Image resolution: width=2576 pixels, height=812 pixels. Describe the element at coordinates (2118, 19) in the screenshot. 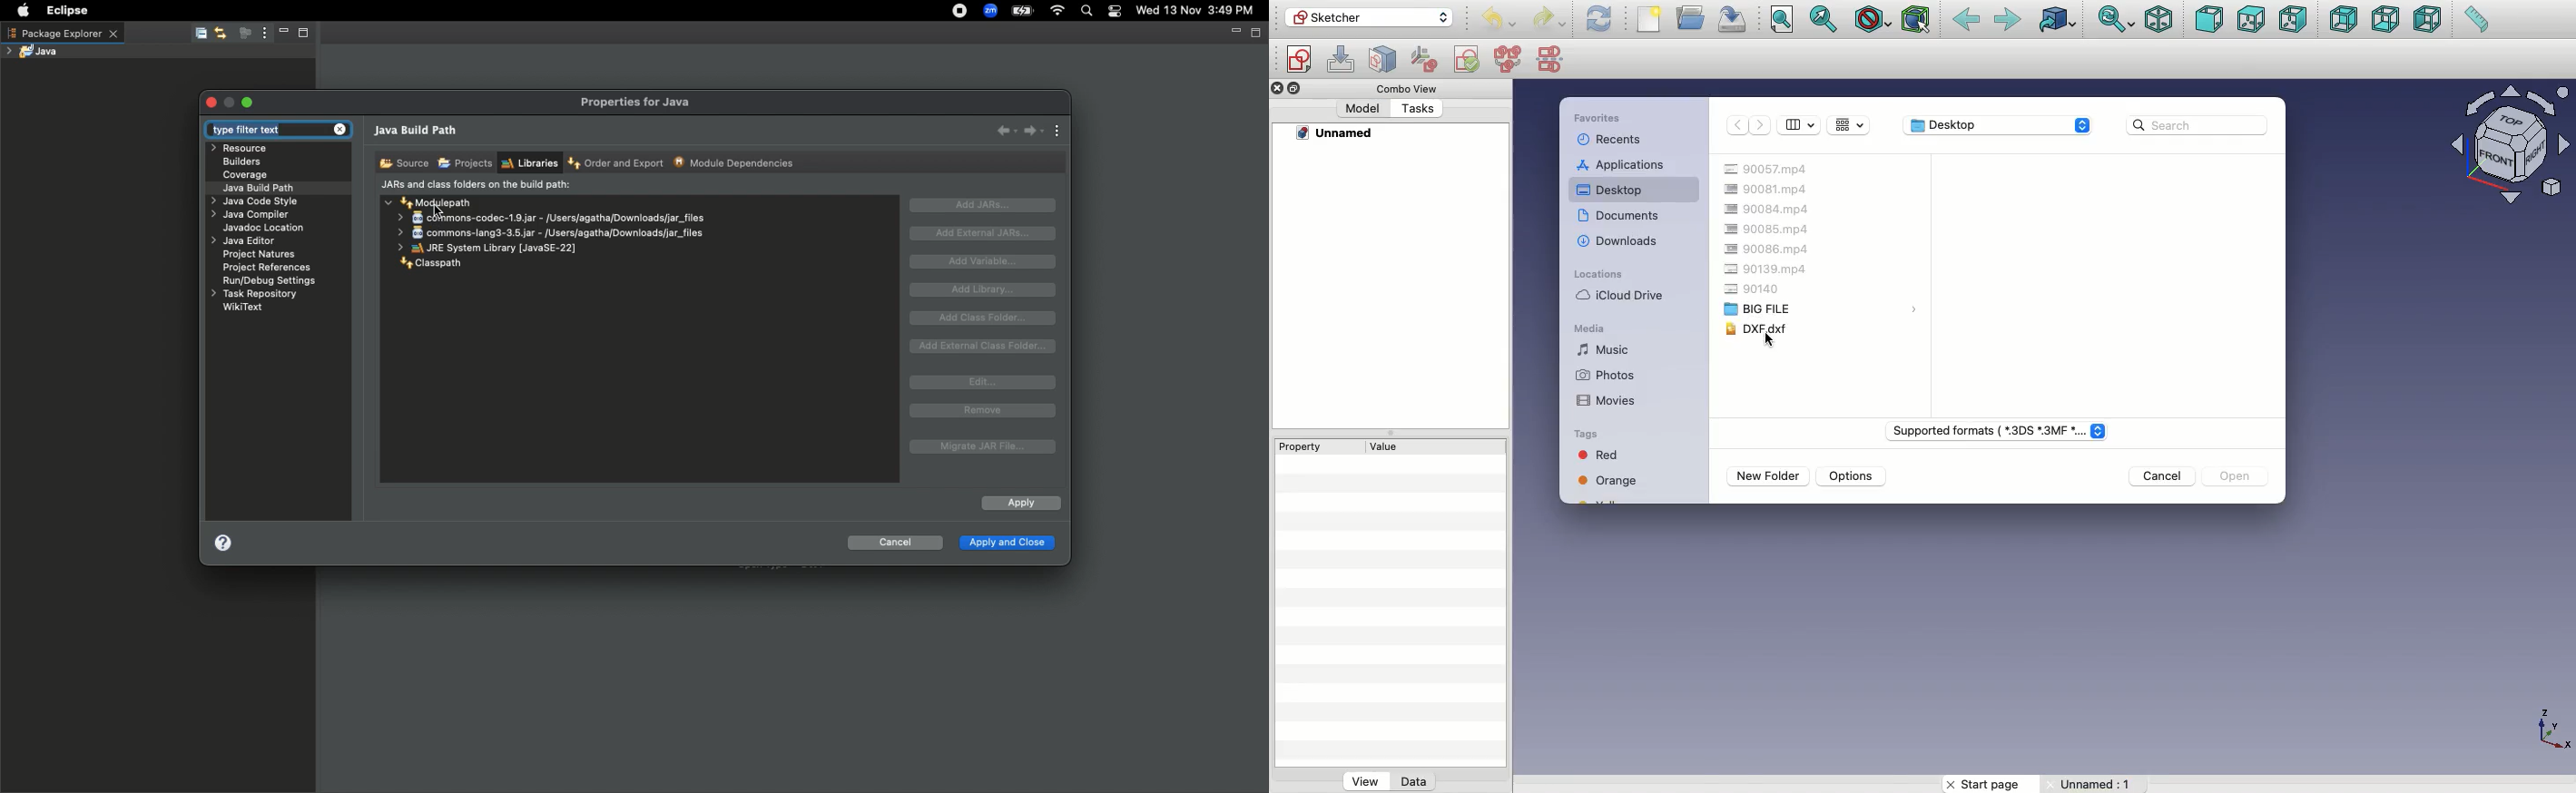

I see `Sync view` at that location.